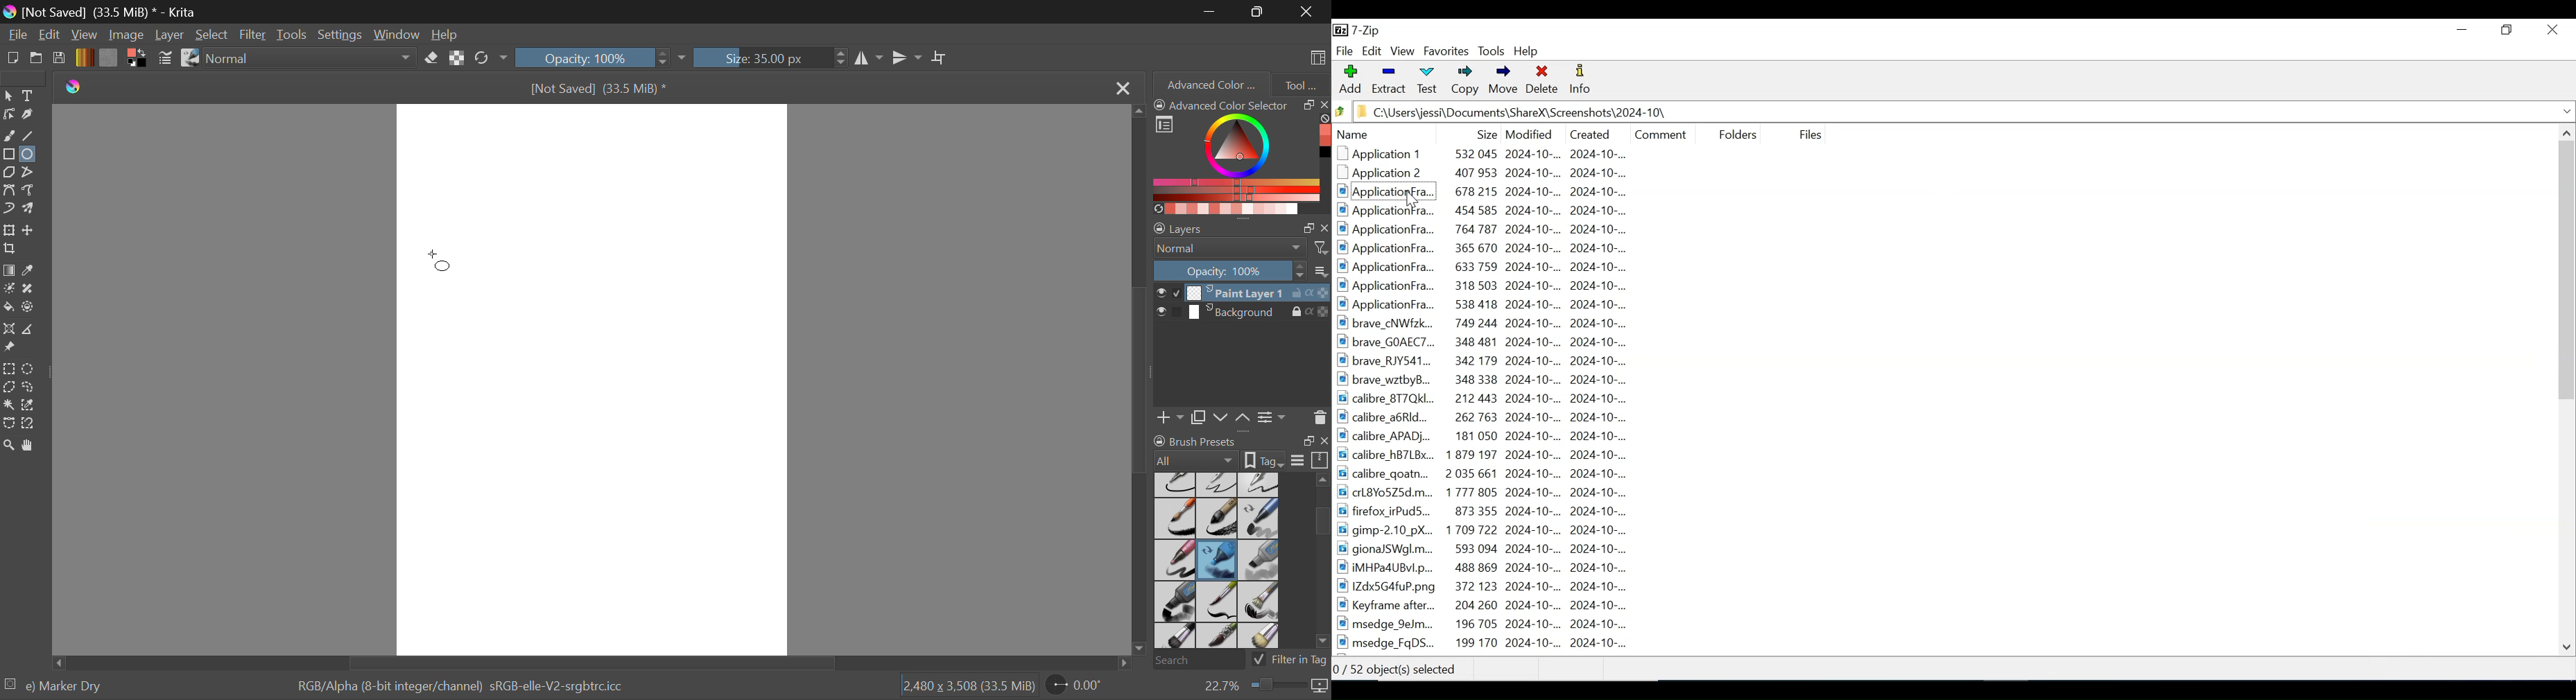 This screenshot has width=2576, height=700. What do you see at coordinates (1241, 270) in the screenshot?
I see `Layer Opacity` at bounding box center [1241, 270].